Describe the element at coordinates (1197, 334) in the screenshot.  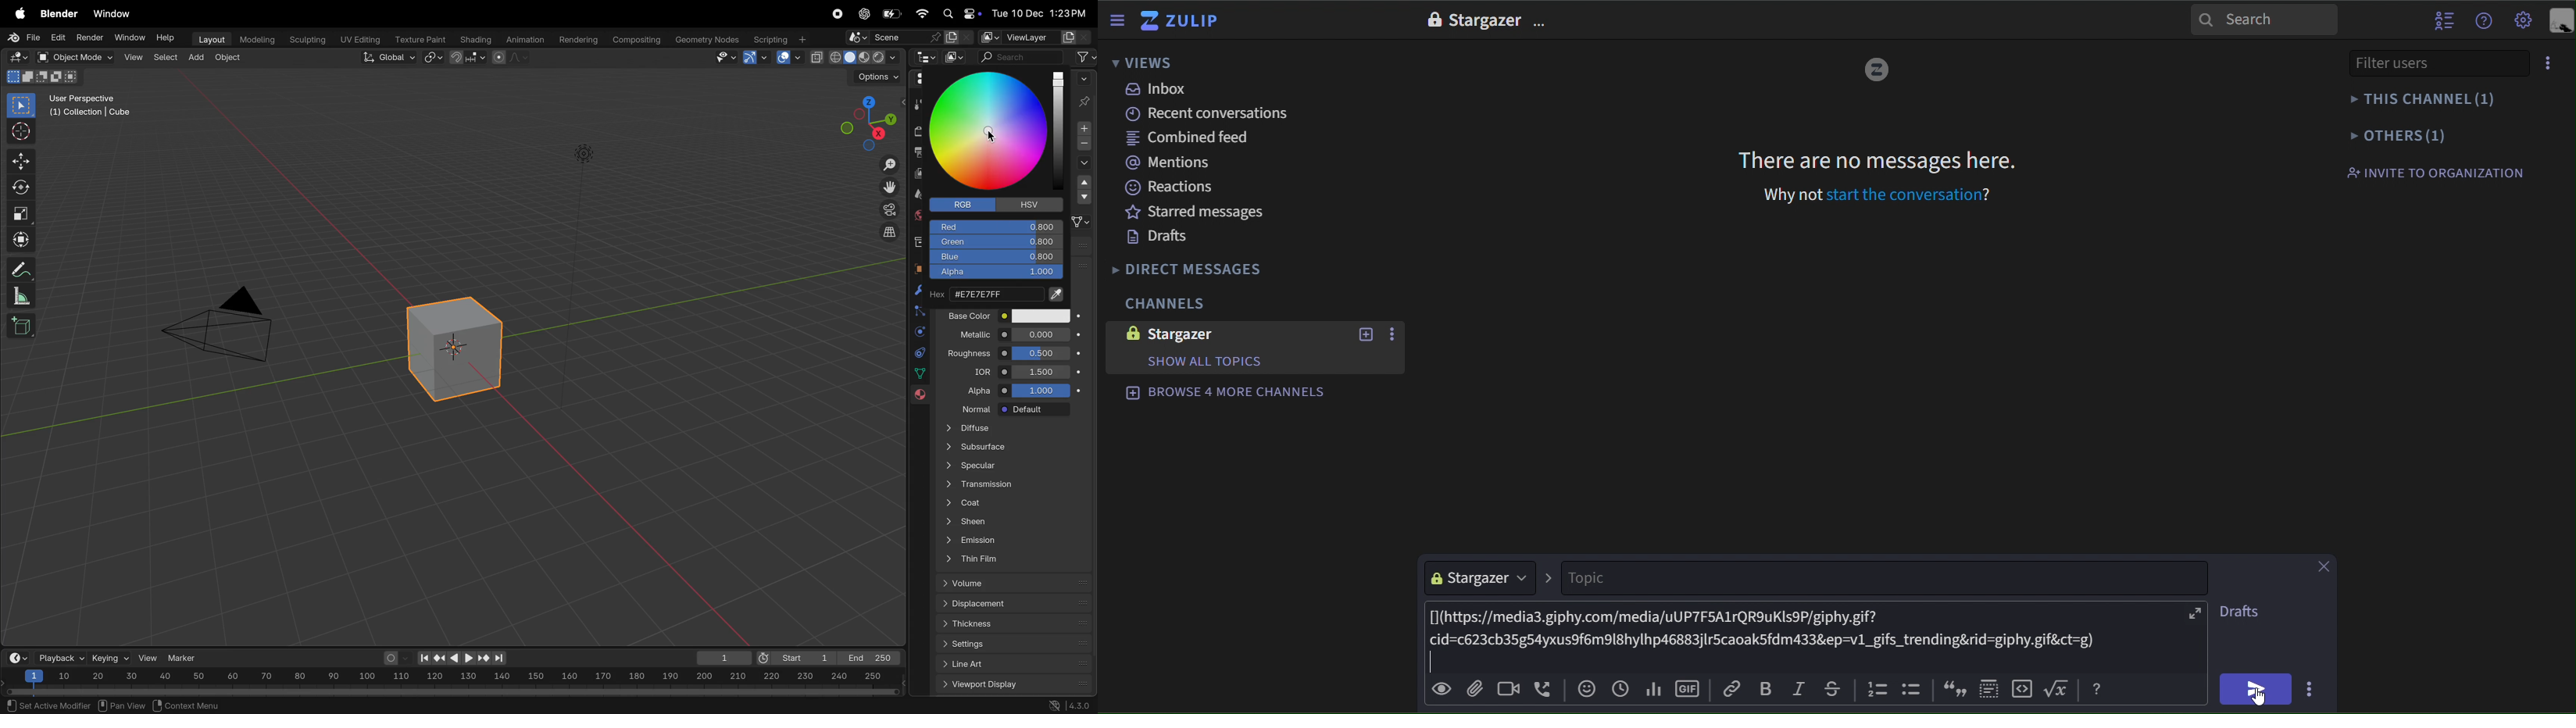
I see `stargazer` at that location.